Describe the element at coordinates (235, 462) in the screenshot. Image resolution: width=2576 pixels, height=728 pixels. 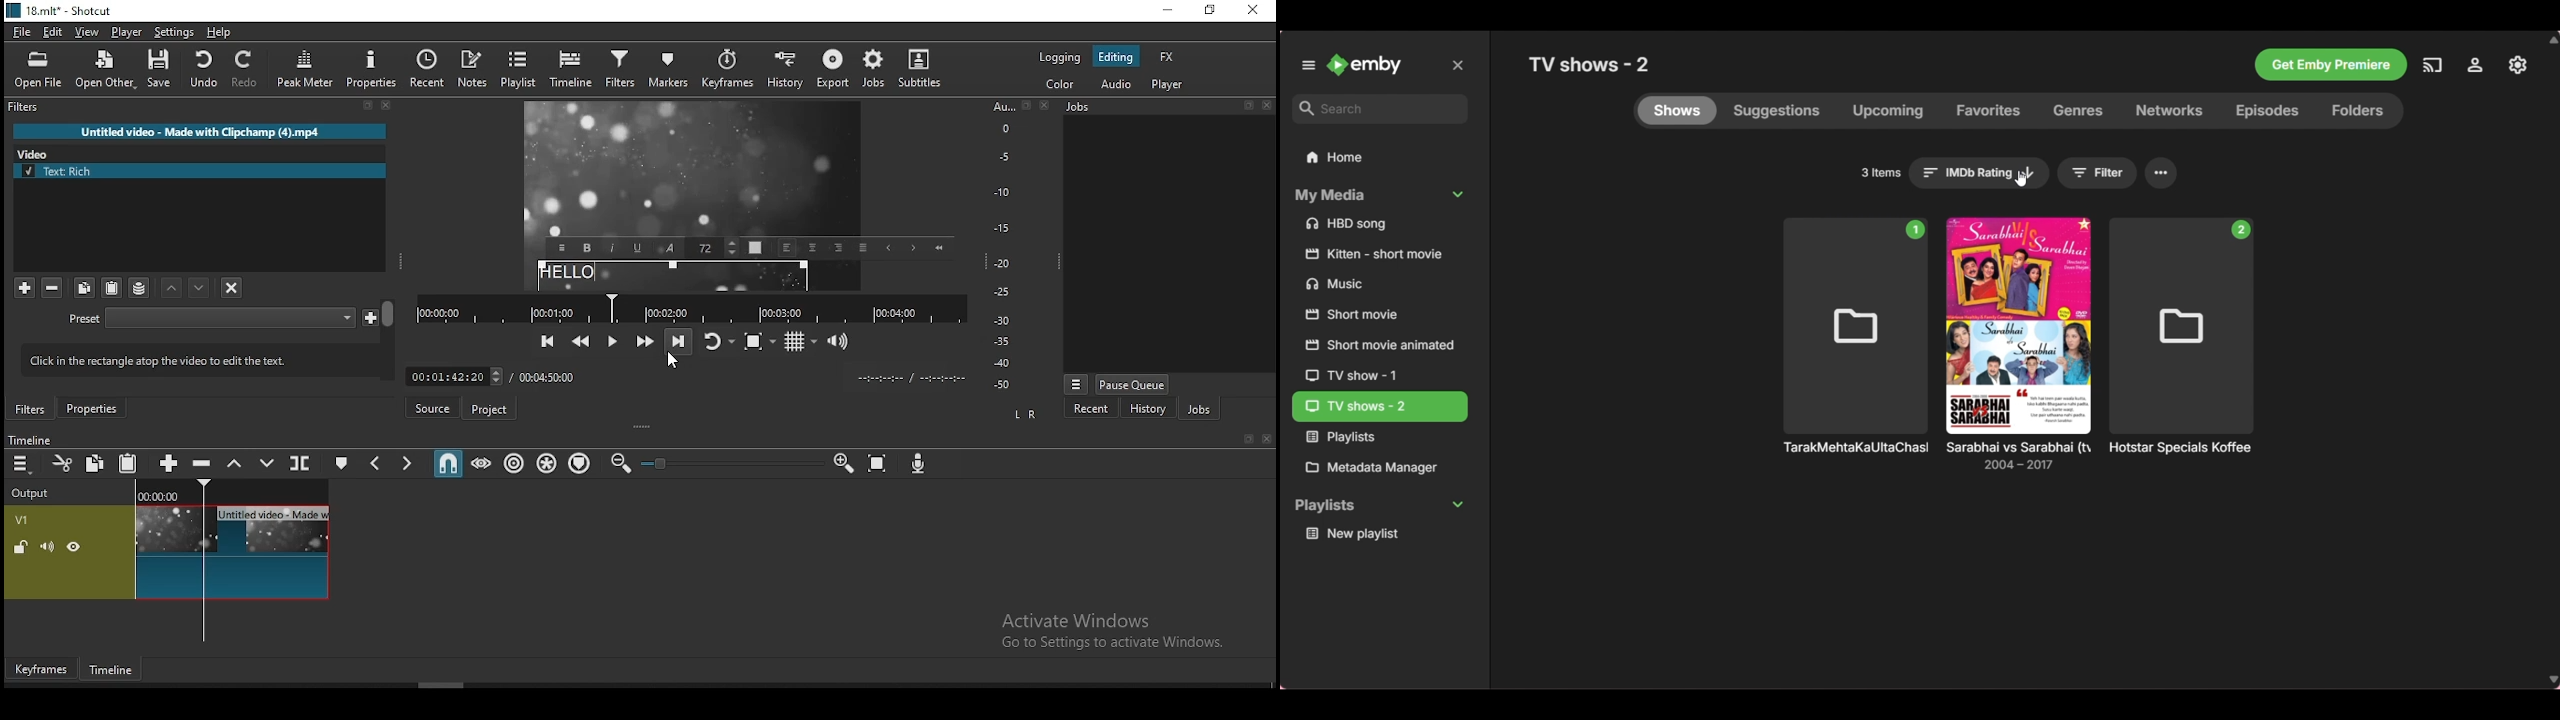
I see `lift` at that location.